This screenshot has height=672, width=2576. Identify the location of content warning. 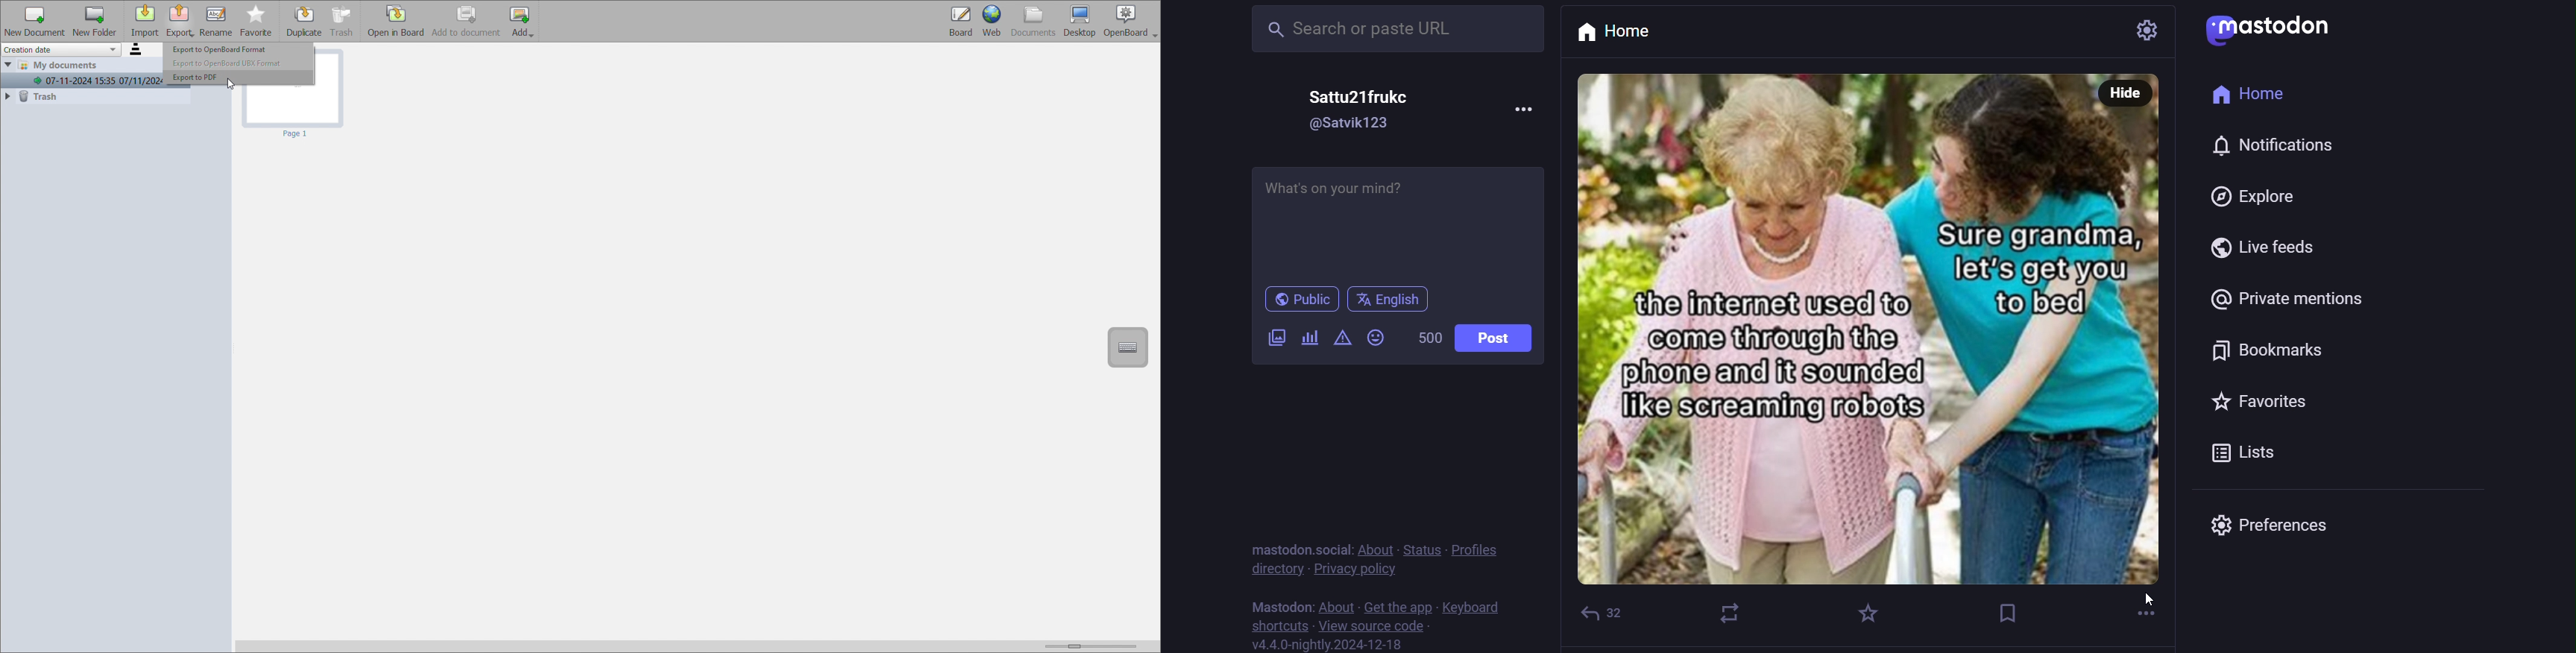
(1345, 338).